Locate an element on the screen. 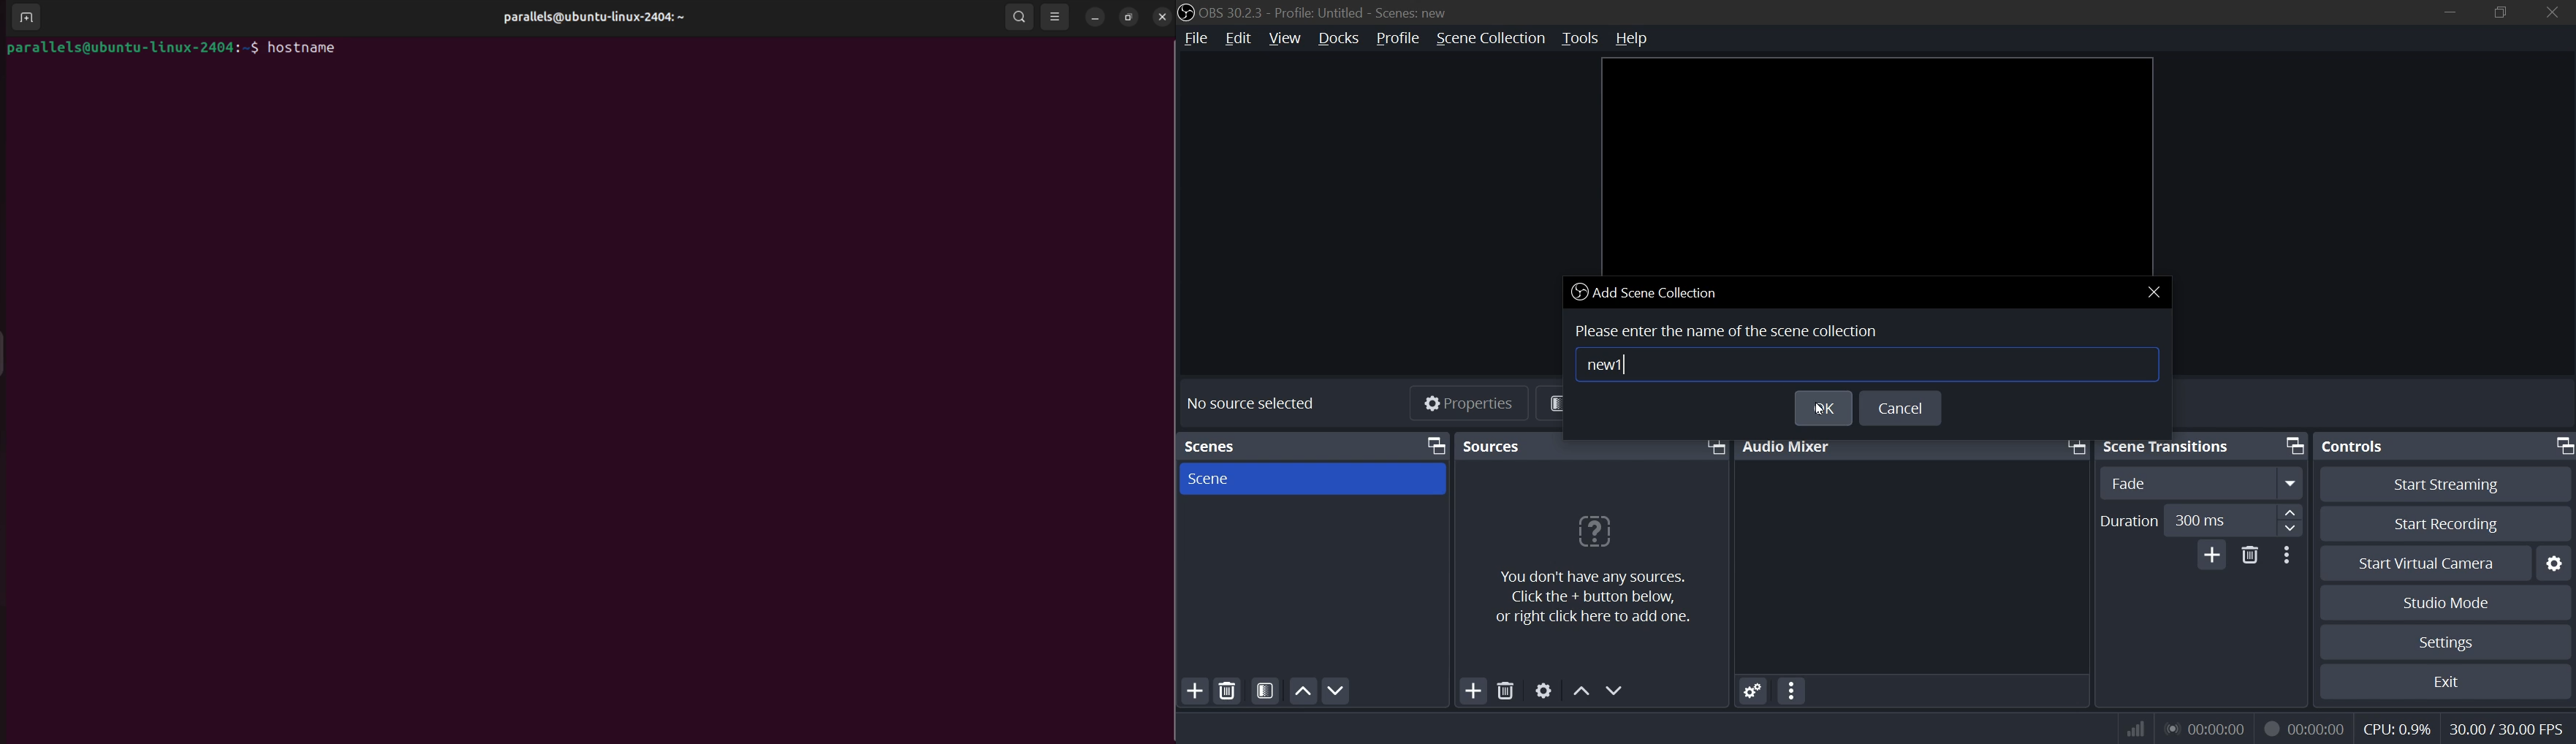  tools is located at coordinates (1580, 39).